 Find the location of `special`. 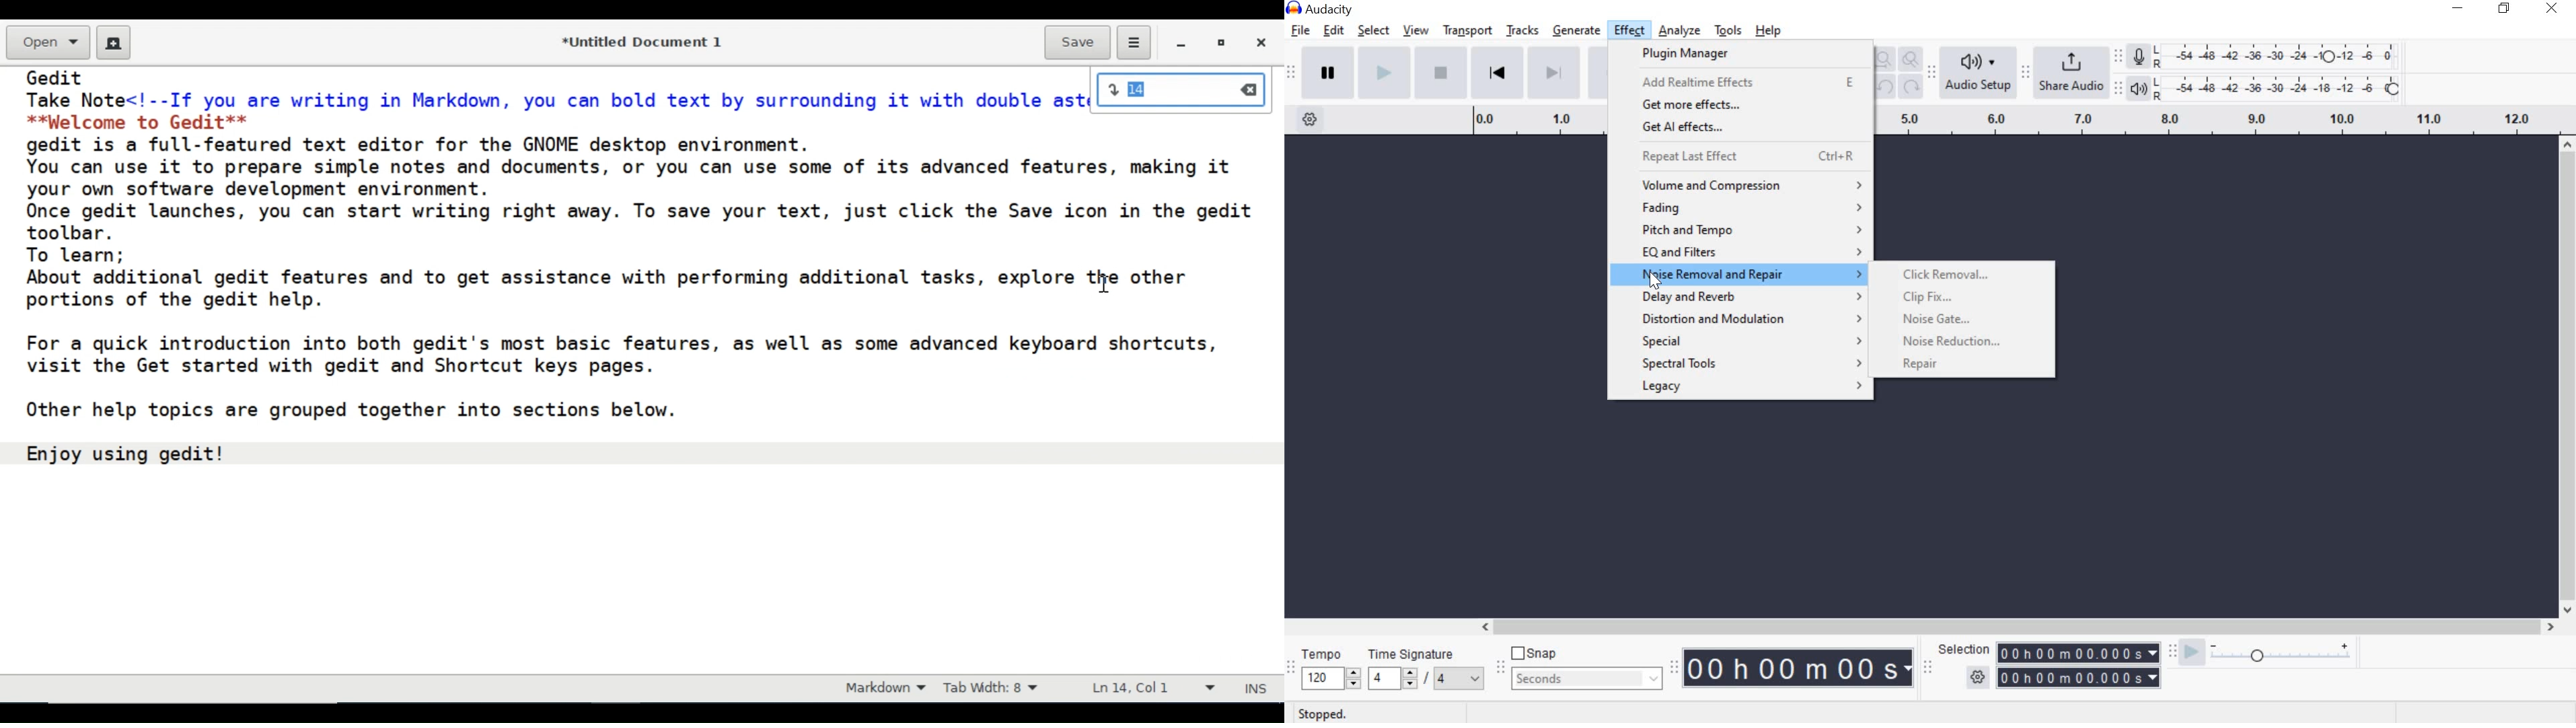

special is located at coordinates (1752, 342).